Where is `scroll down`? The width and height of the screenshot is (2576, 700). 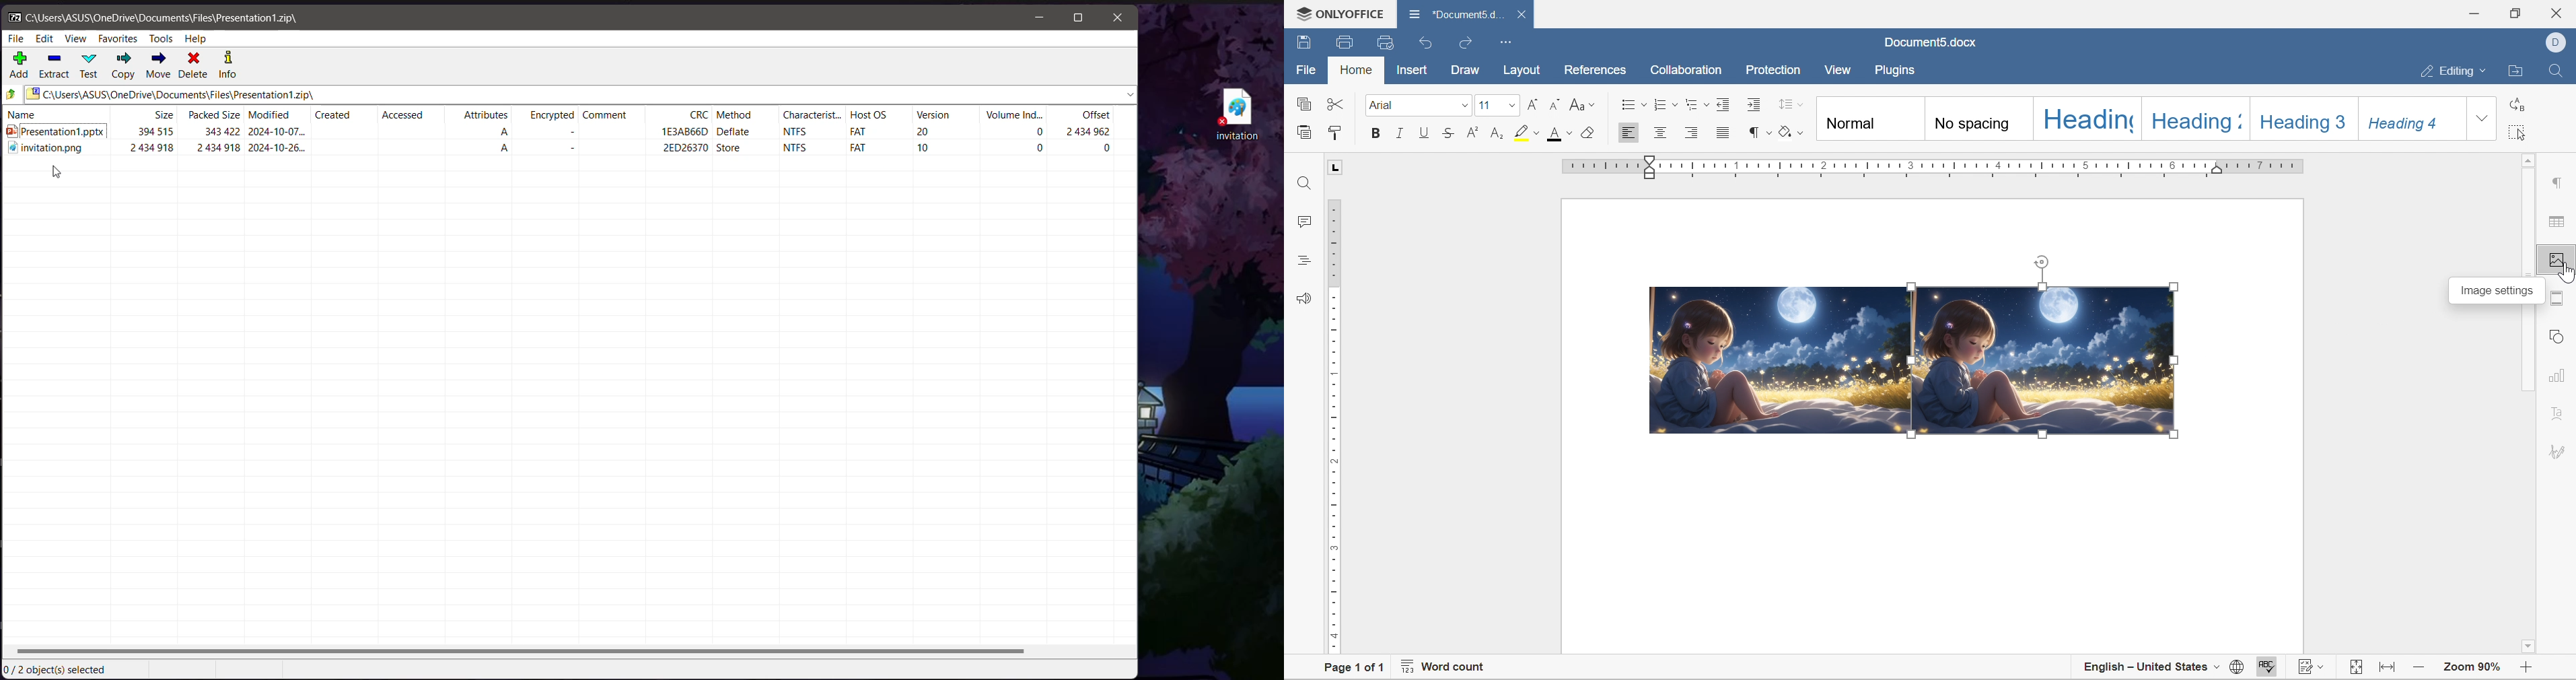
scroll down is located at coordinates (2528, 648).